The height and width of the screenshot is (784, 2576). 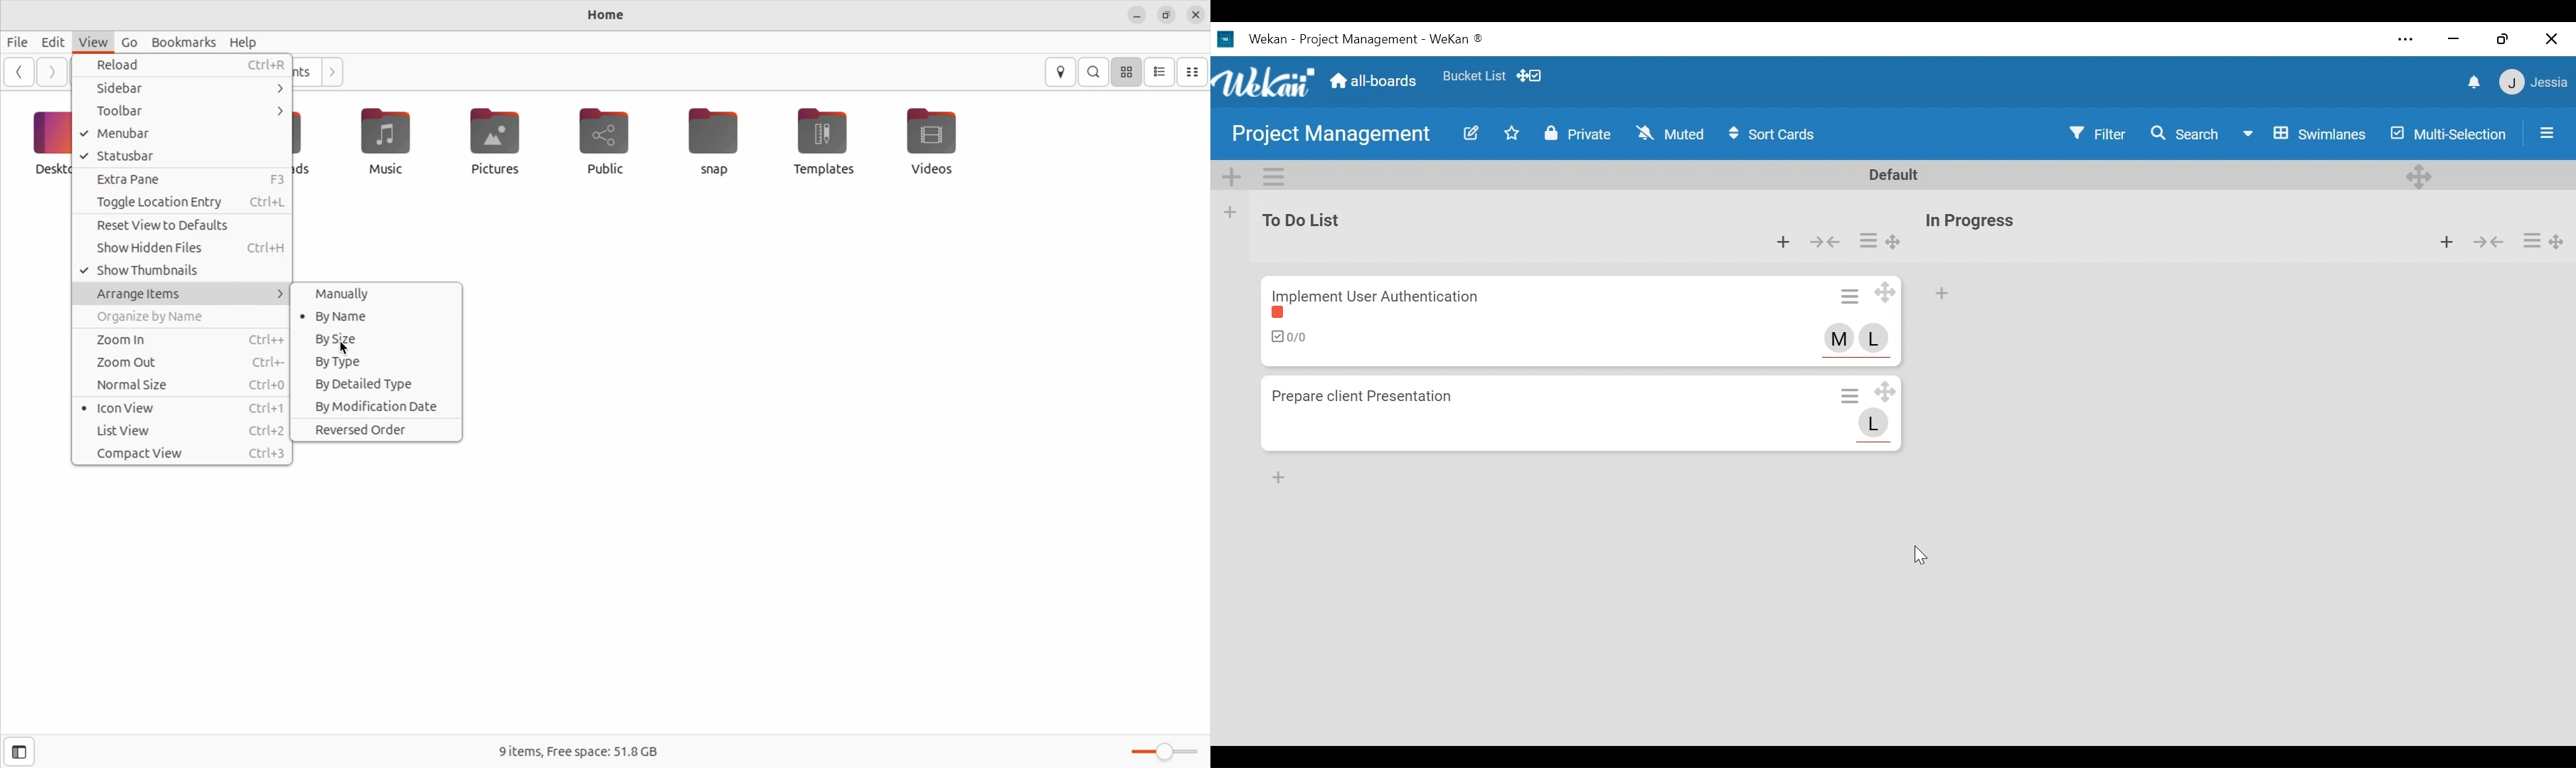 I want to click on cursor, so click(x=349, y=350).